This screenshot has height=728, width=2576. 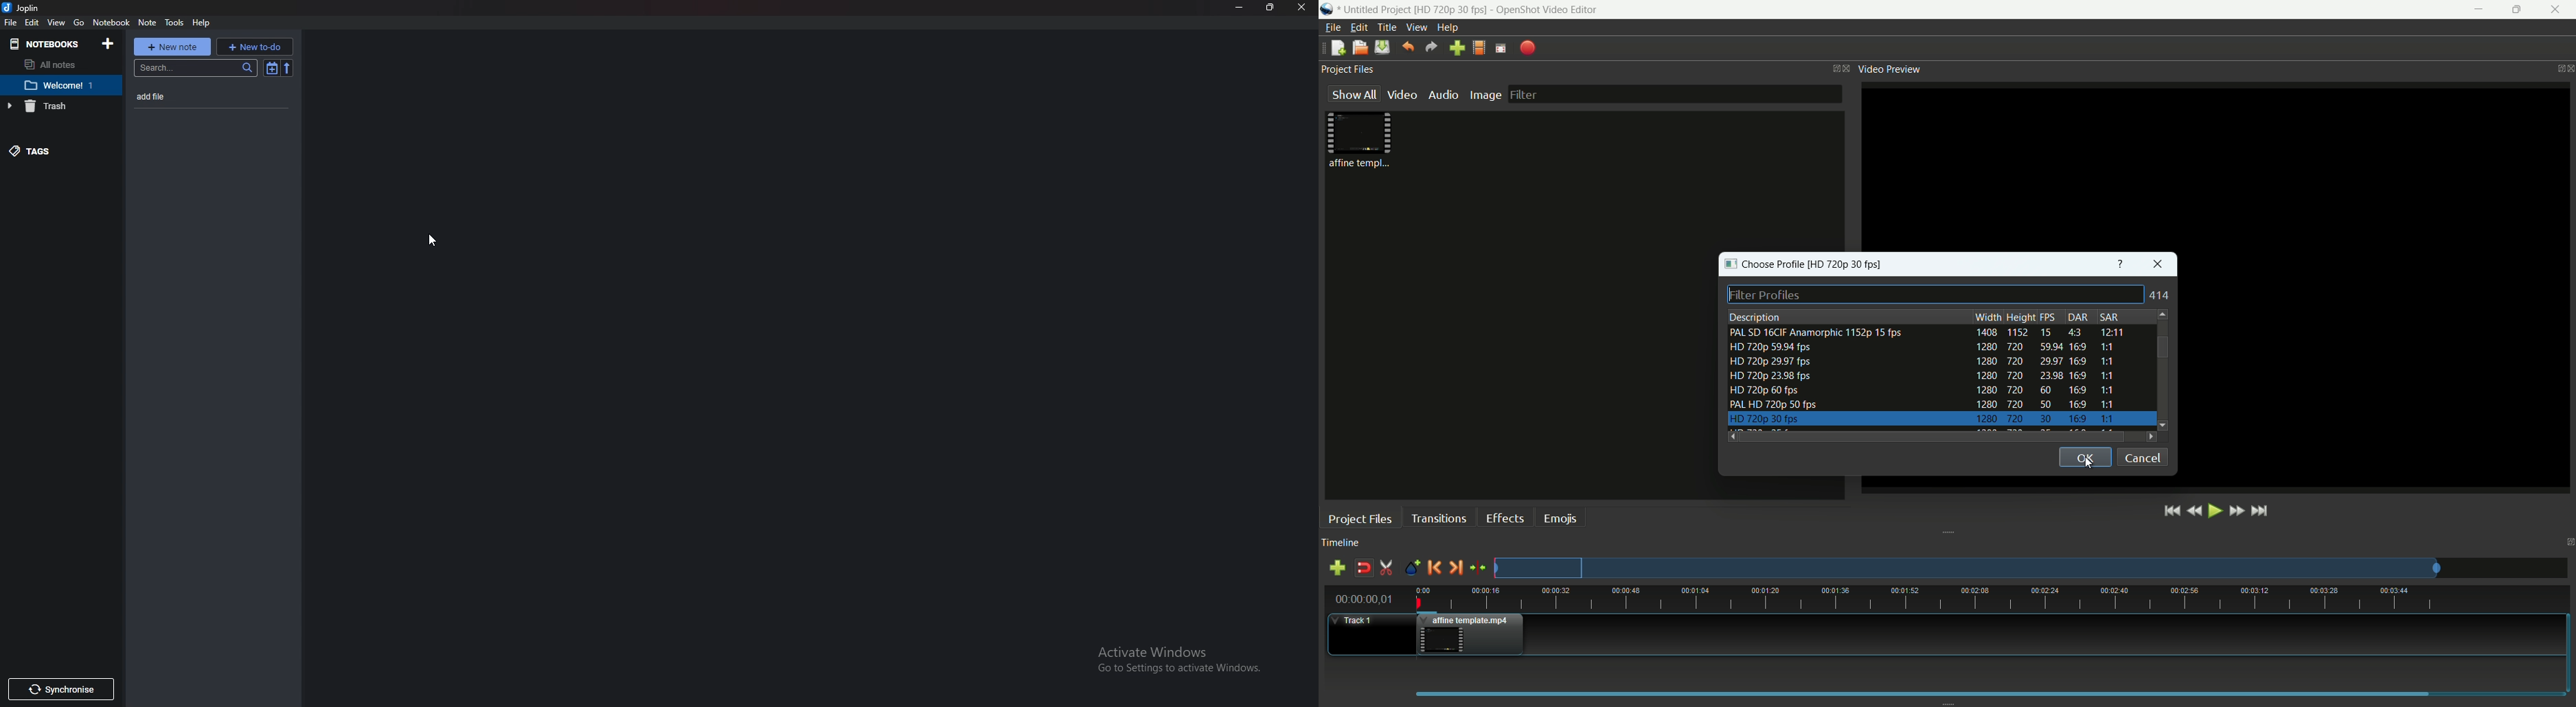 I want to click on Edit, so click(x=33, y=23).